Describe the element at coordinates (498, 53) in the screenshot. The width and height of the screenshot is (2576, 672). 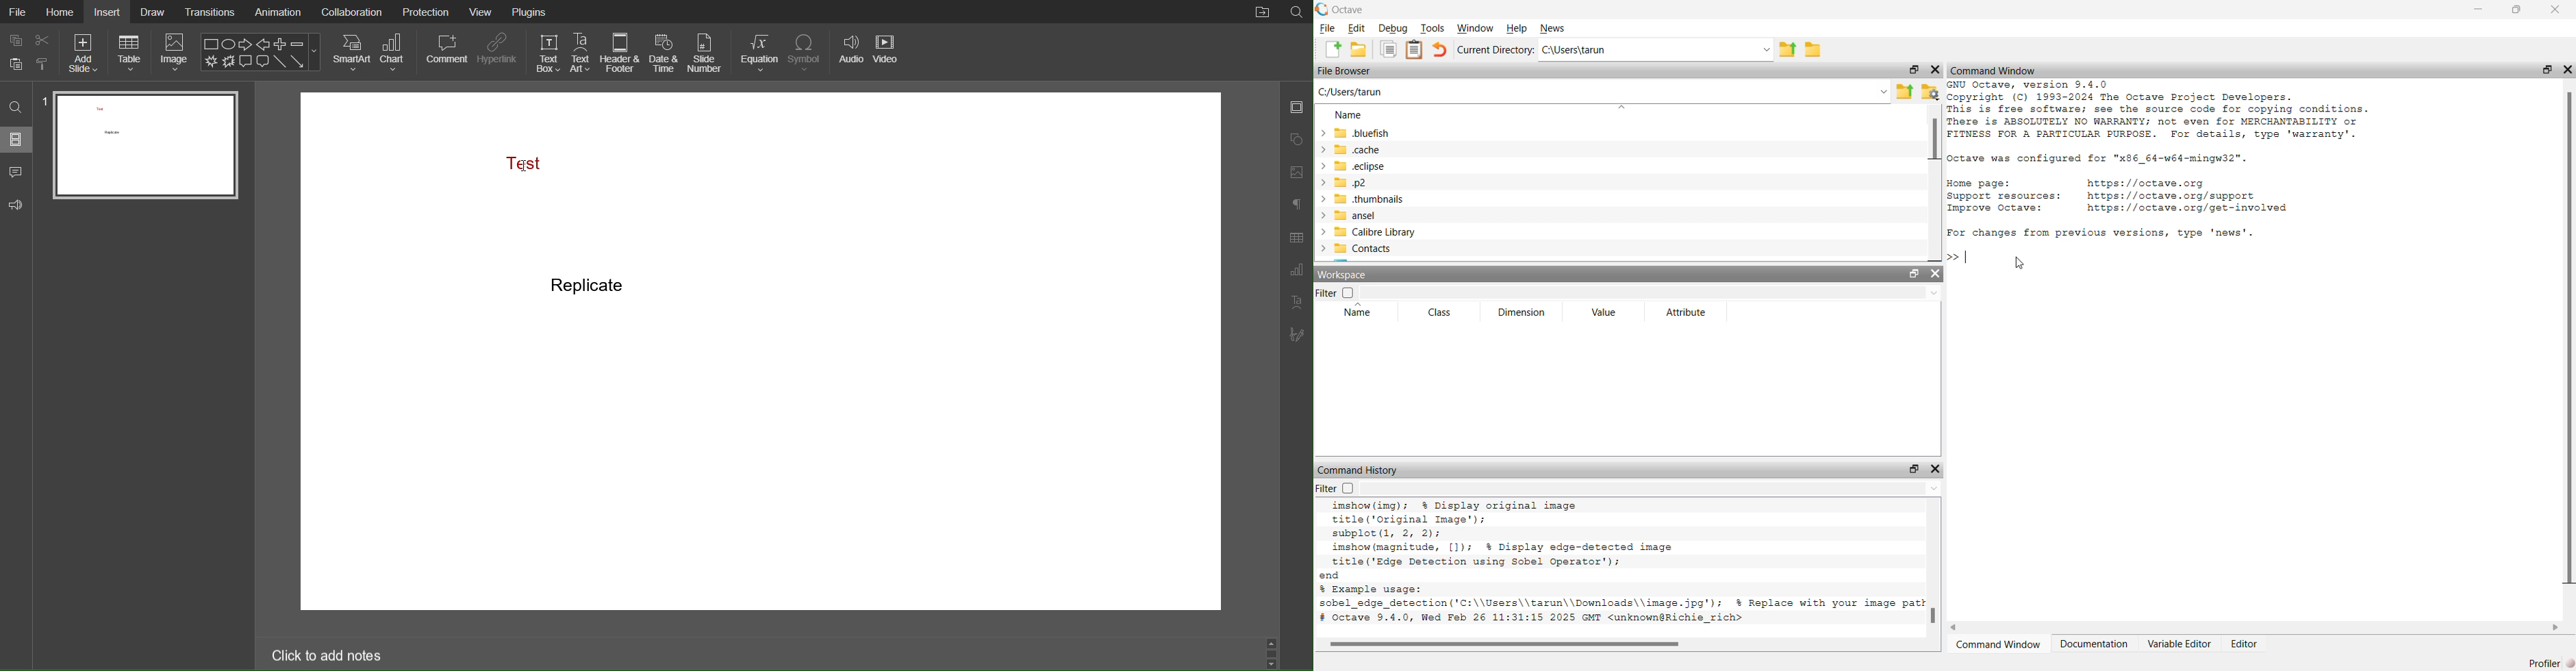
I see `Hyperlink` at that location.